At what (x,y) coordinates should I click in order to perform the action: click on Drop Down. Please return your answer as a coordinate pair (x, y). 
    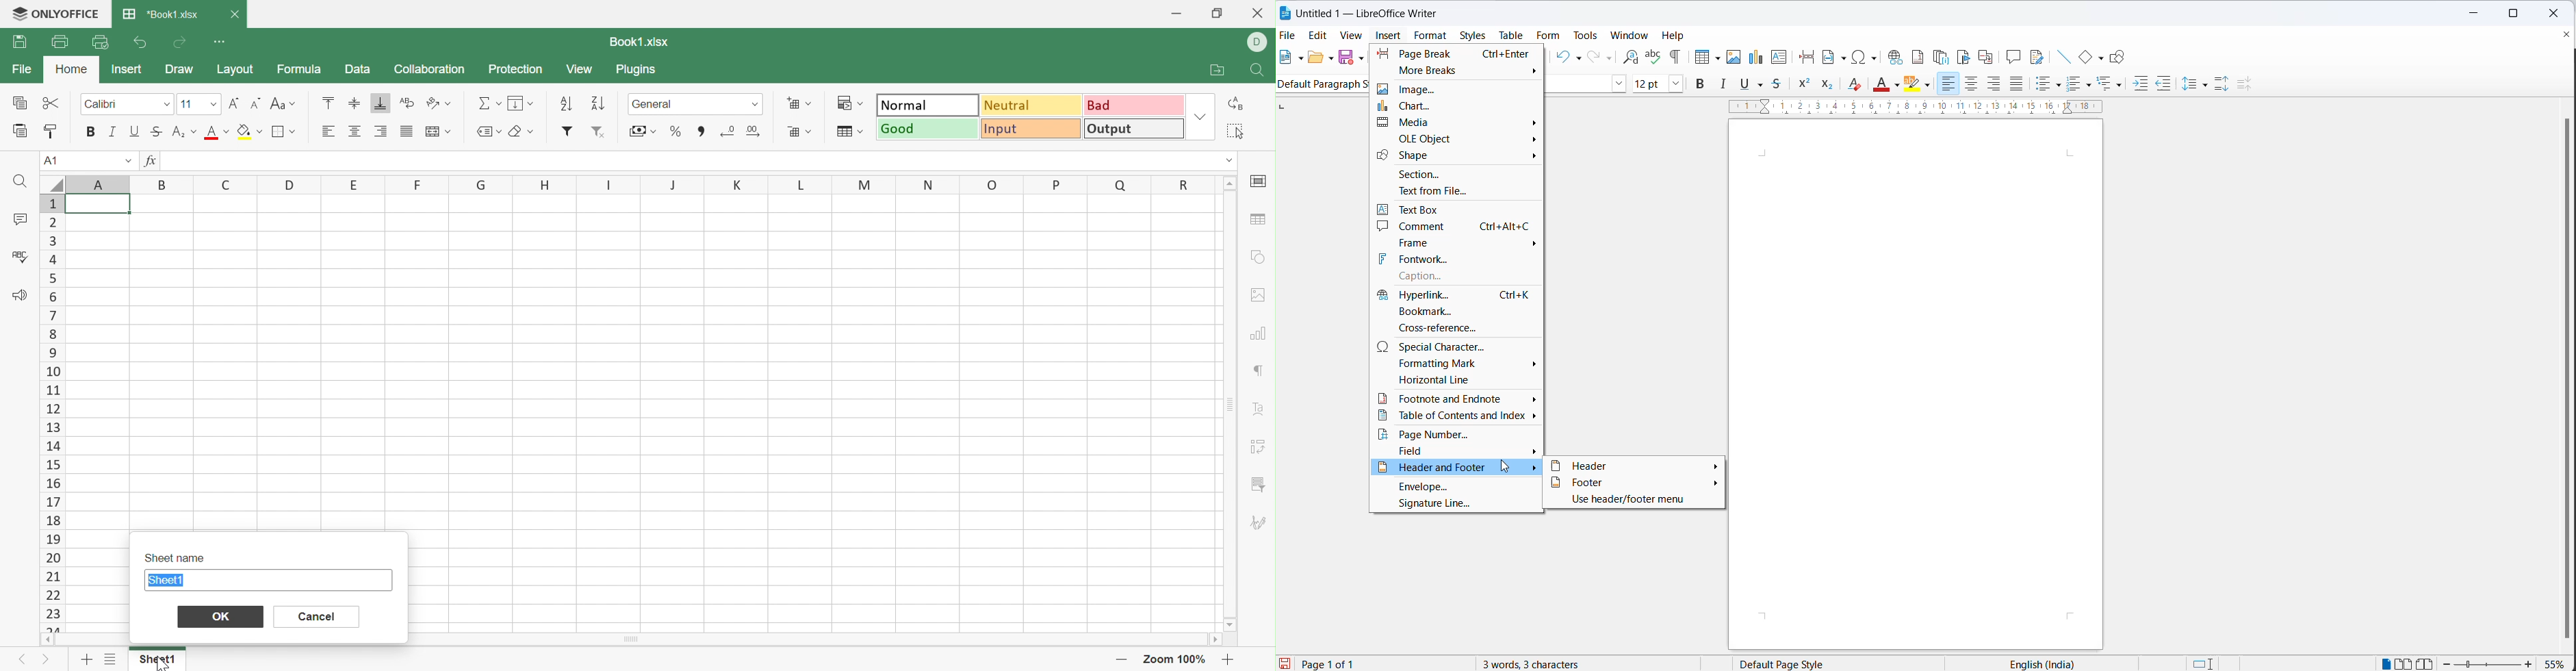
    Looking at the image, I should click on (130, 159).